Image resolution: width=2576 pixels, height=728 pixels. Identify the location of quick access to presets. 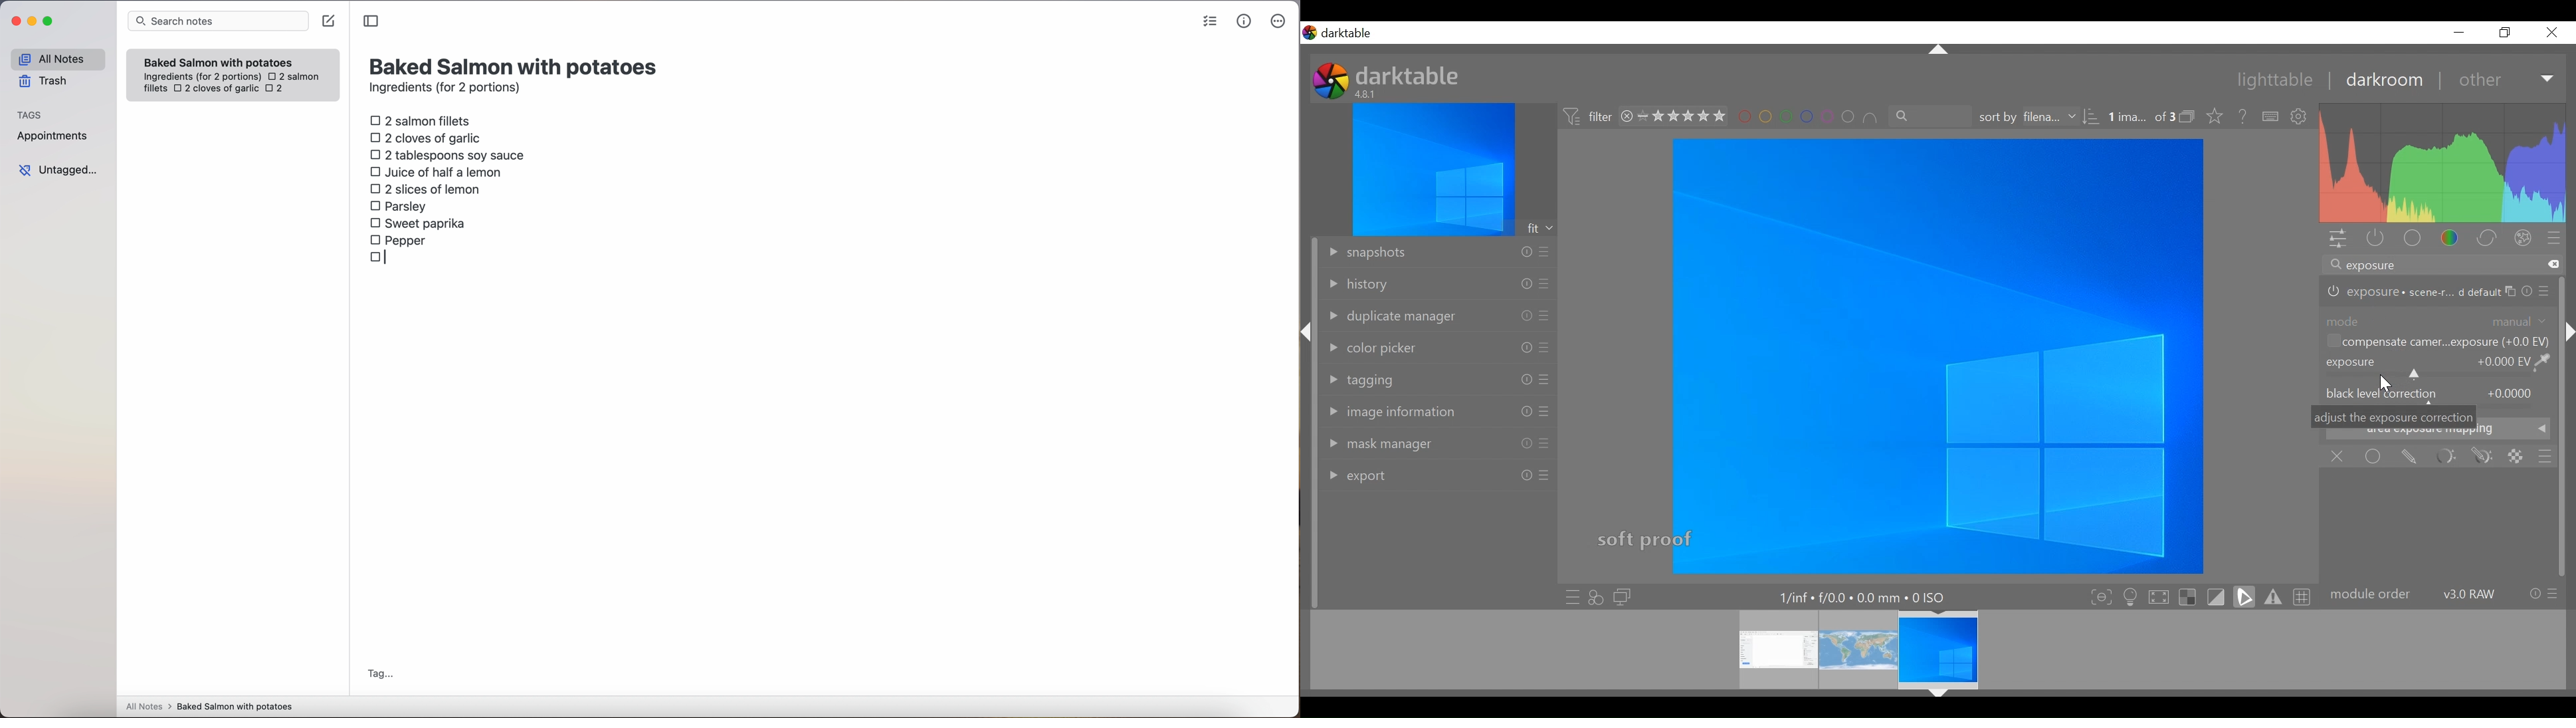
(1568, 596).